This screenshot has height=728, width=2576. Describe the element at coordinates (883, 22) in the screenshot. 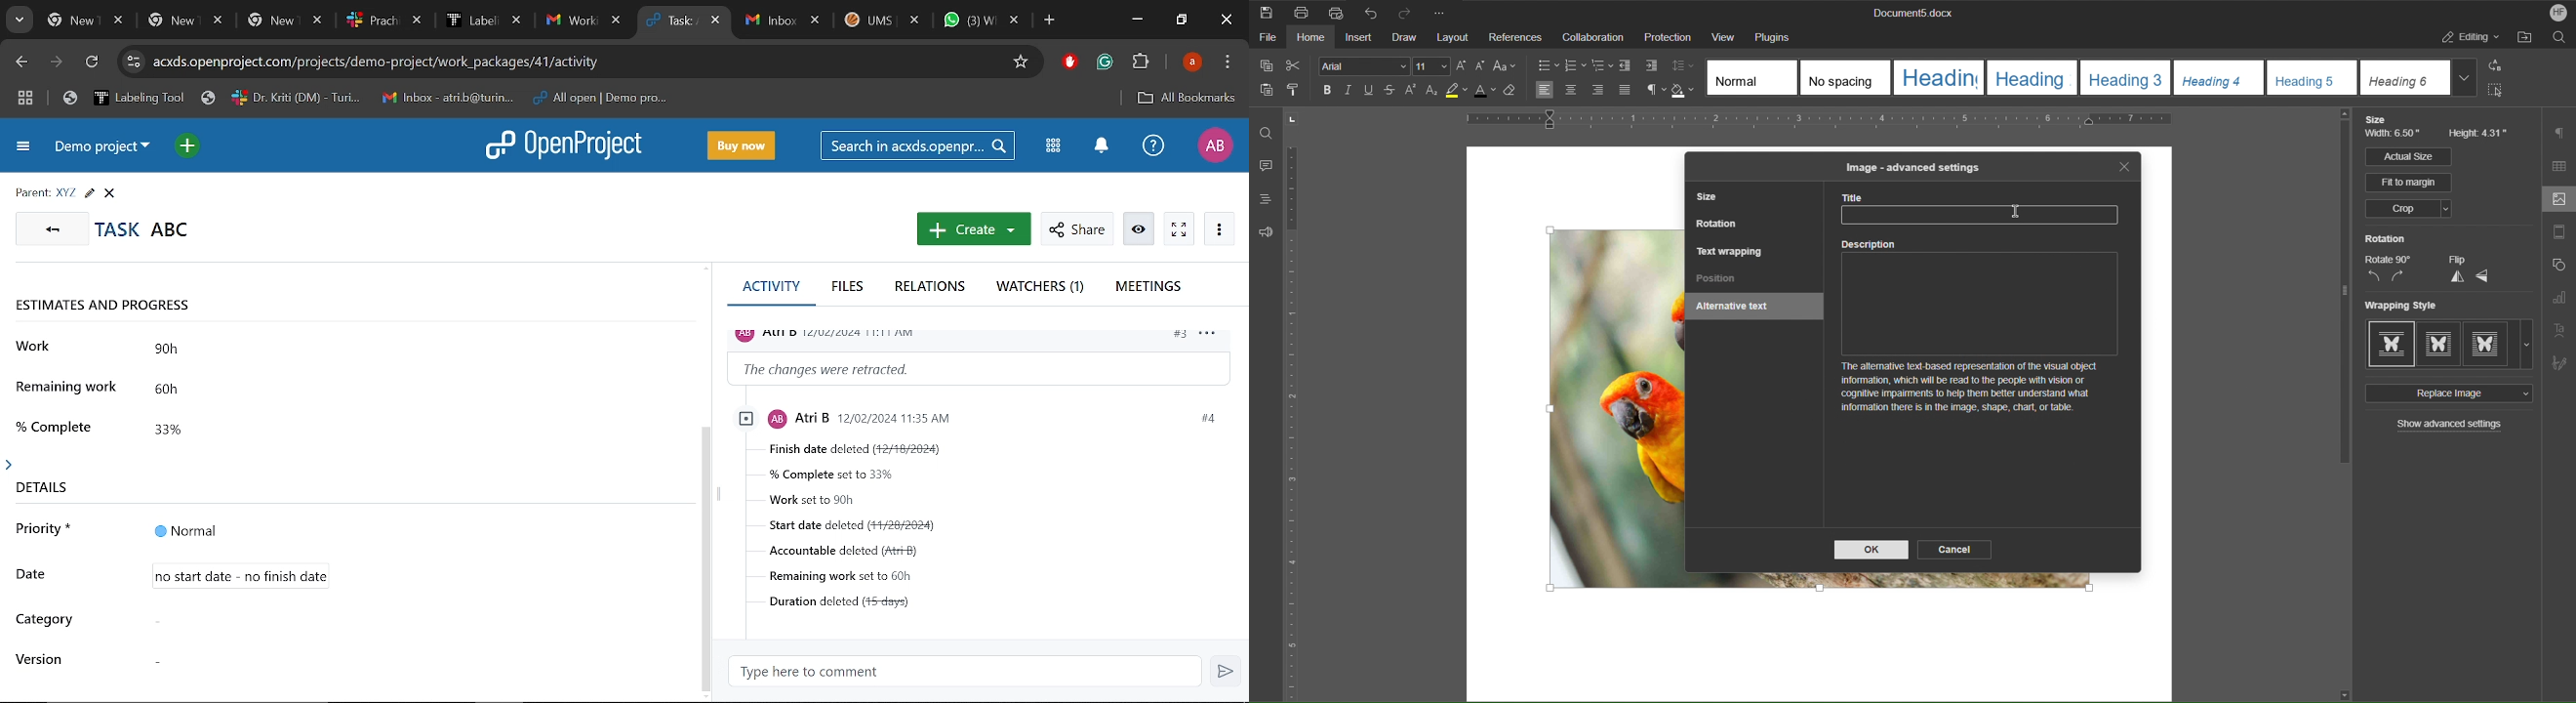

I see `Other tabs` at that location.